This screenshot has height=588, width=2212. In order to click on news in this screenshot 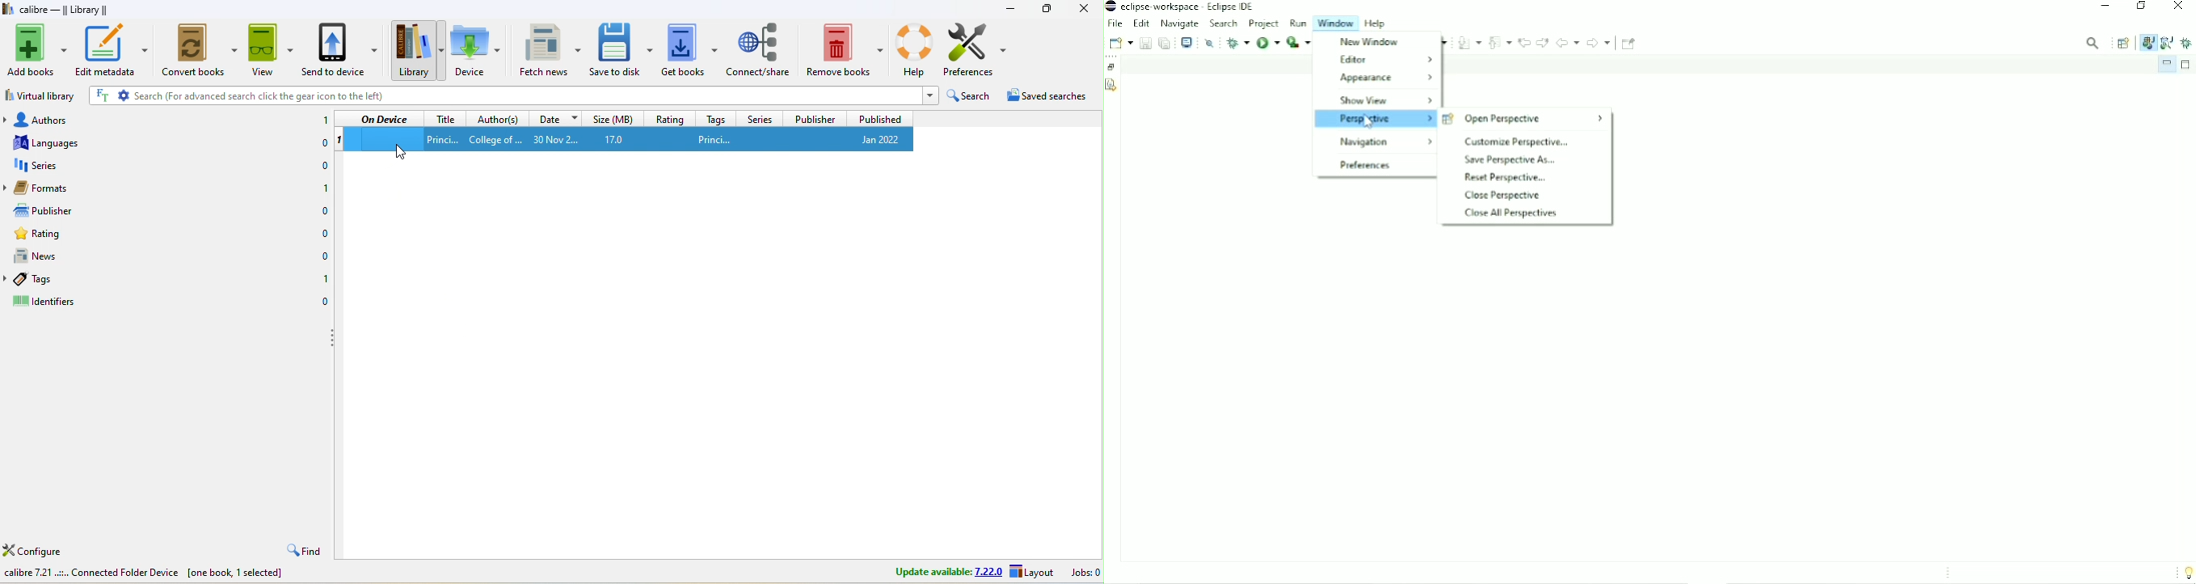, I will do `click(49, 255)`.